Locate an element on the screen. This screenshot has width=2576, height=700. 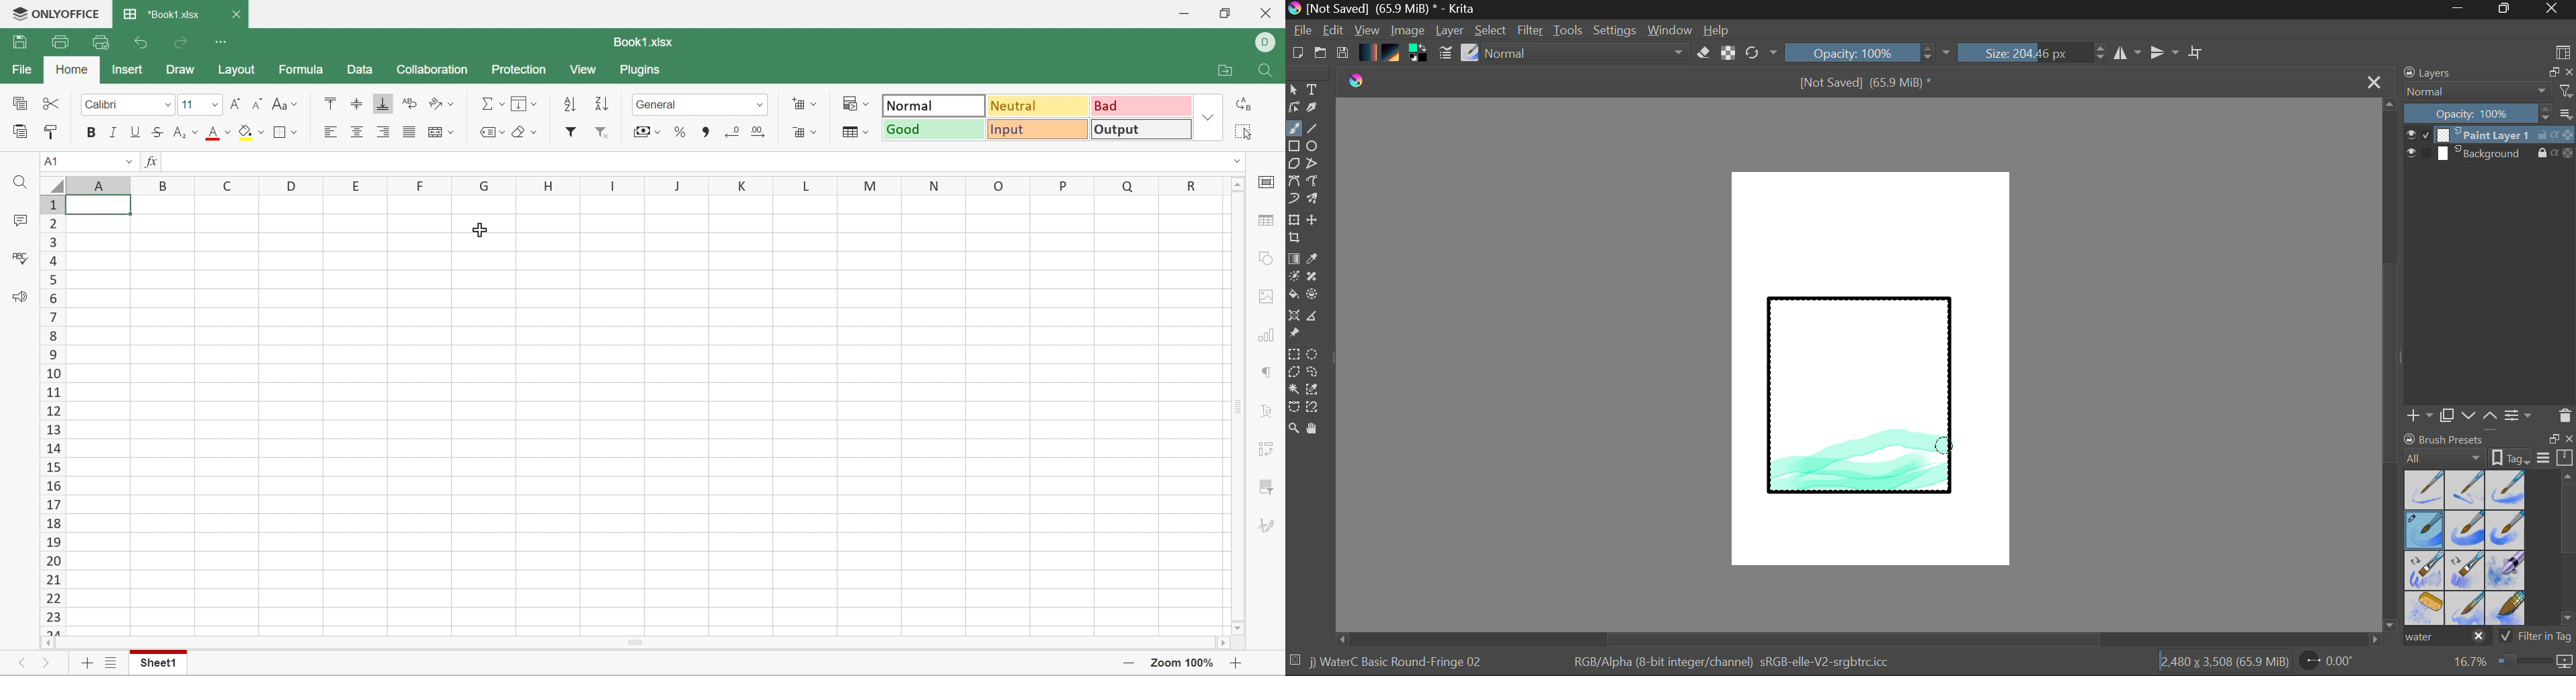
Line is located at coordinates (1313, 129).